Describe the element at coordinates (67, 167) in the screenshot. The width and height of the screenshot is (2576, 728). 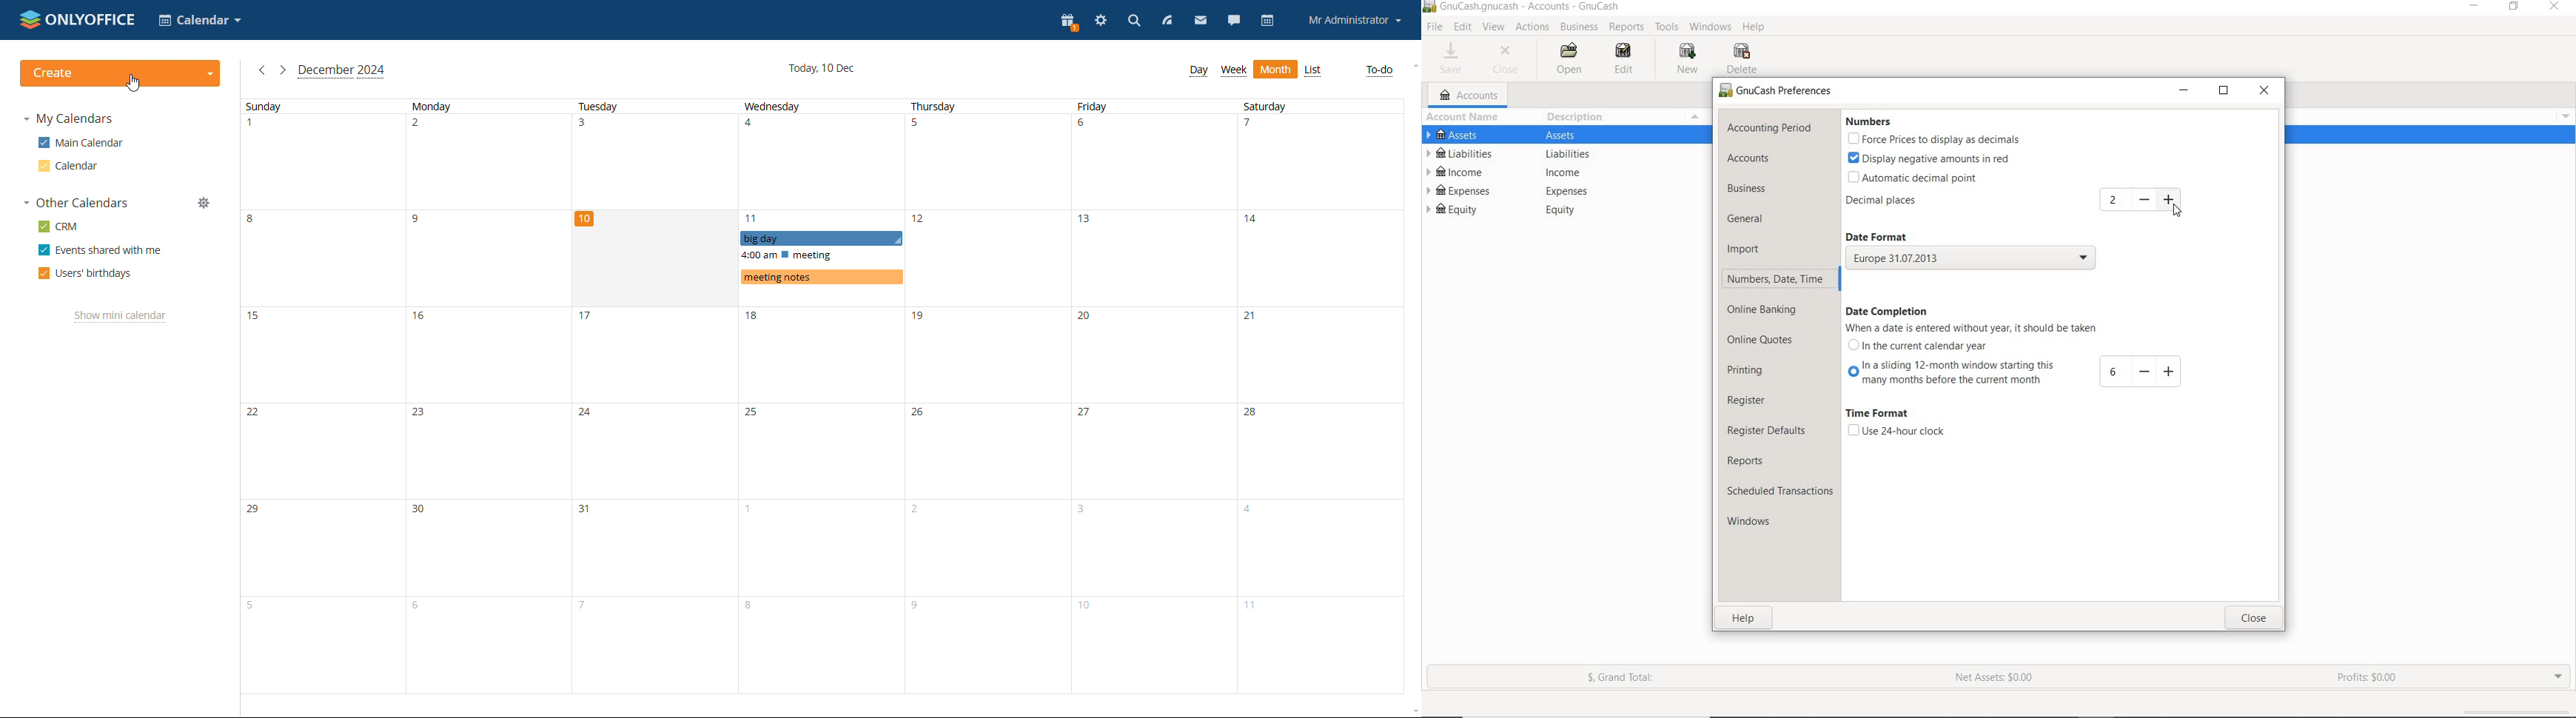
I see `calendar` at that location.